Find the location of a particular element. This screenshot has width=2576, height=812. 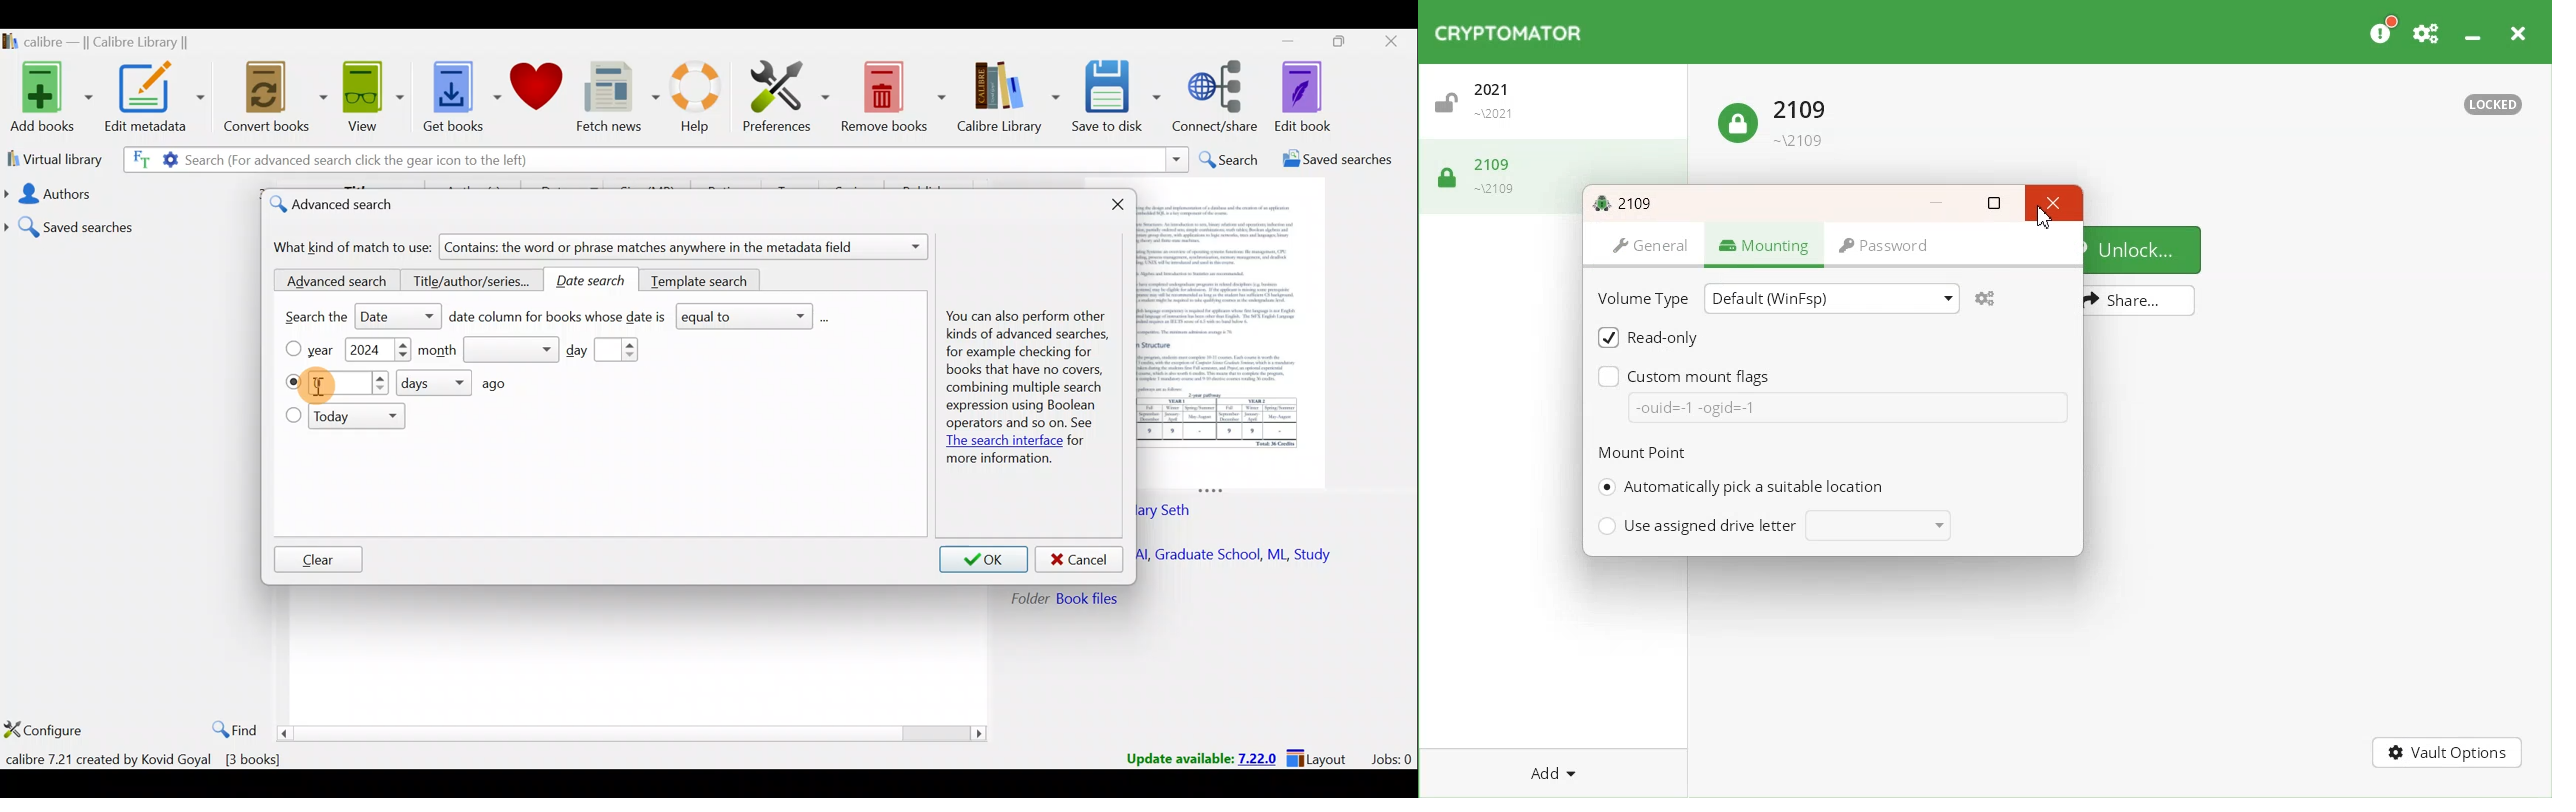

Scroll bar is located at coordinates (634, 732).